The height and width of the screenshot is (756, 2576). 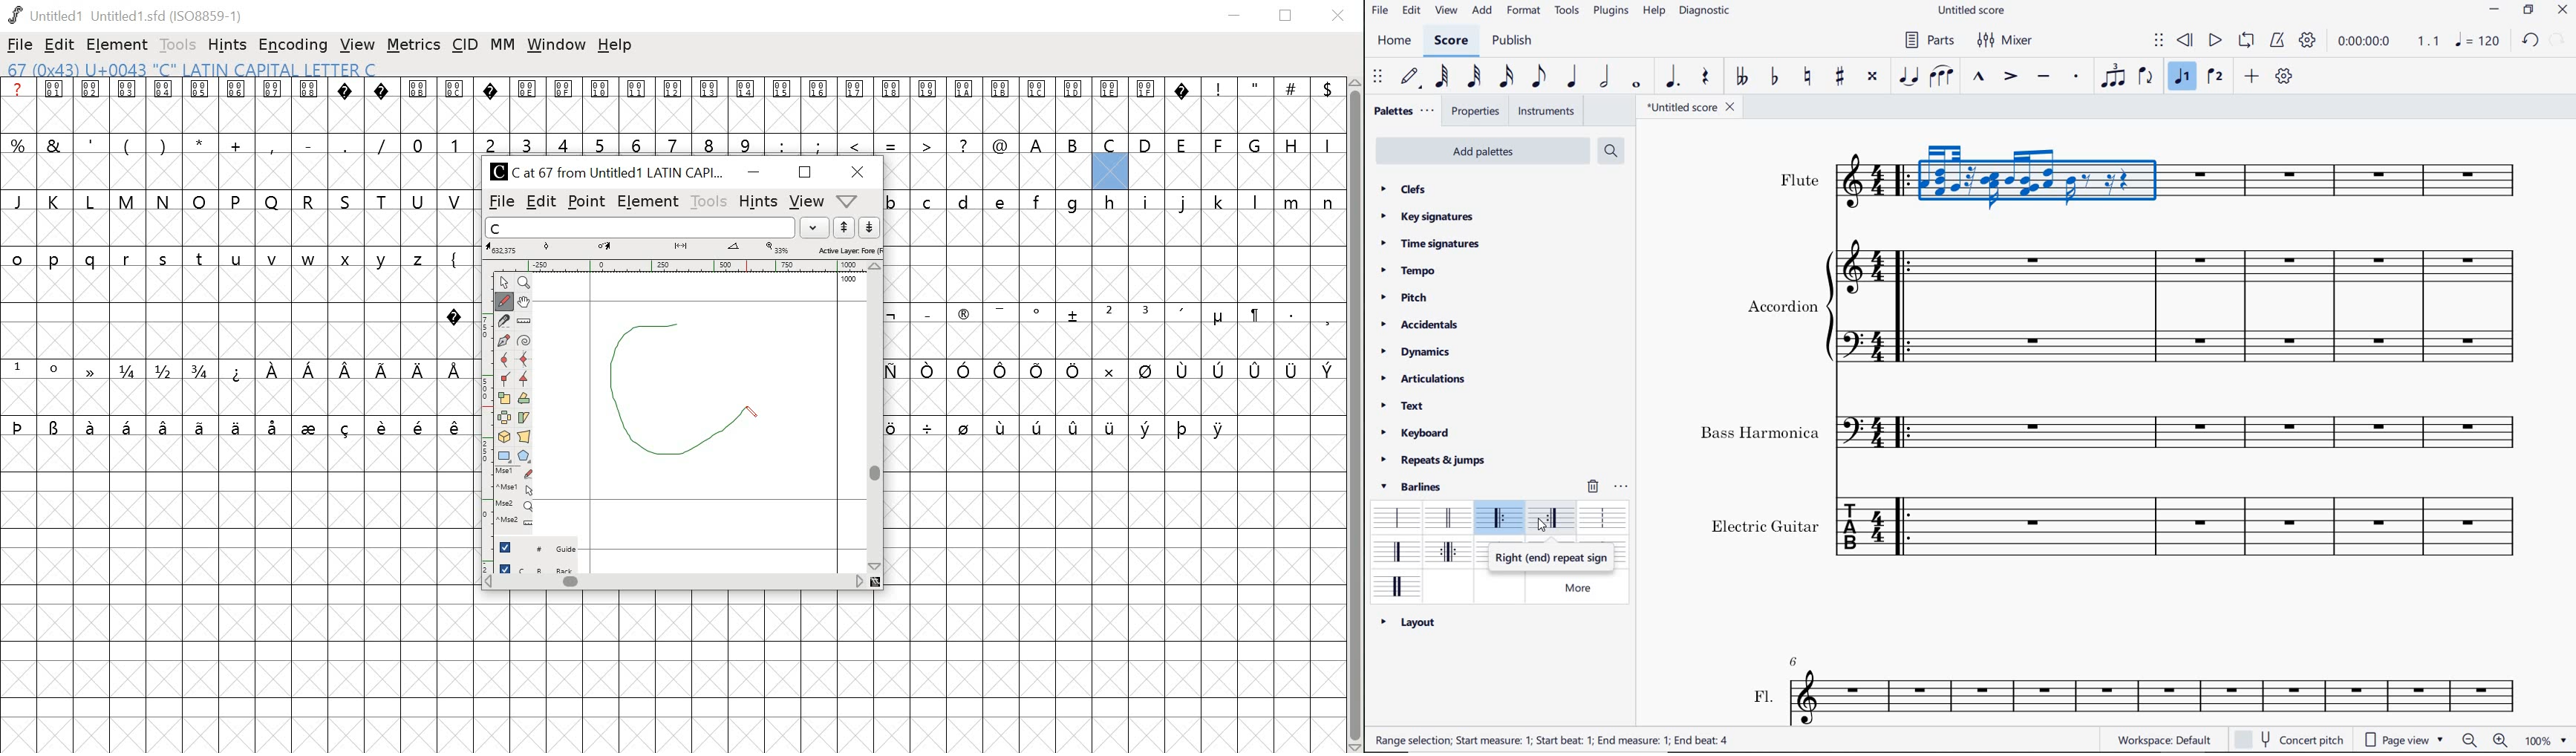 I want to click on delete, so click(x=1593, y=485).